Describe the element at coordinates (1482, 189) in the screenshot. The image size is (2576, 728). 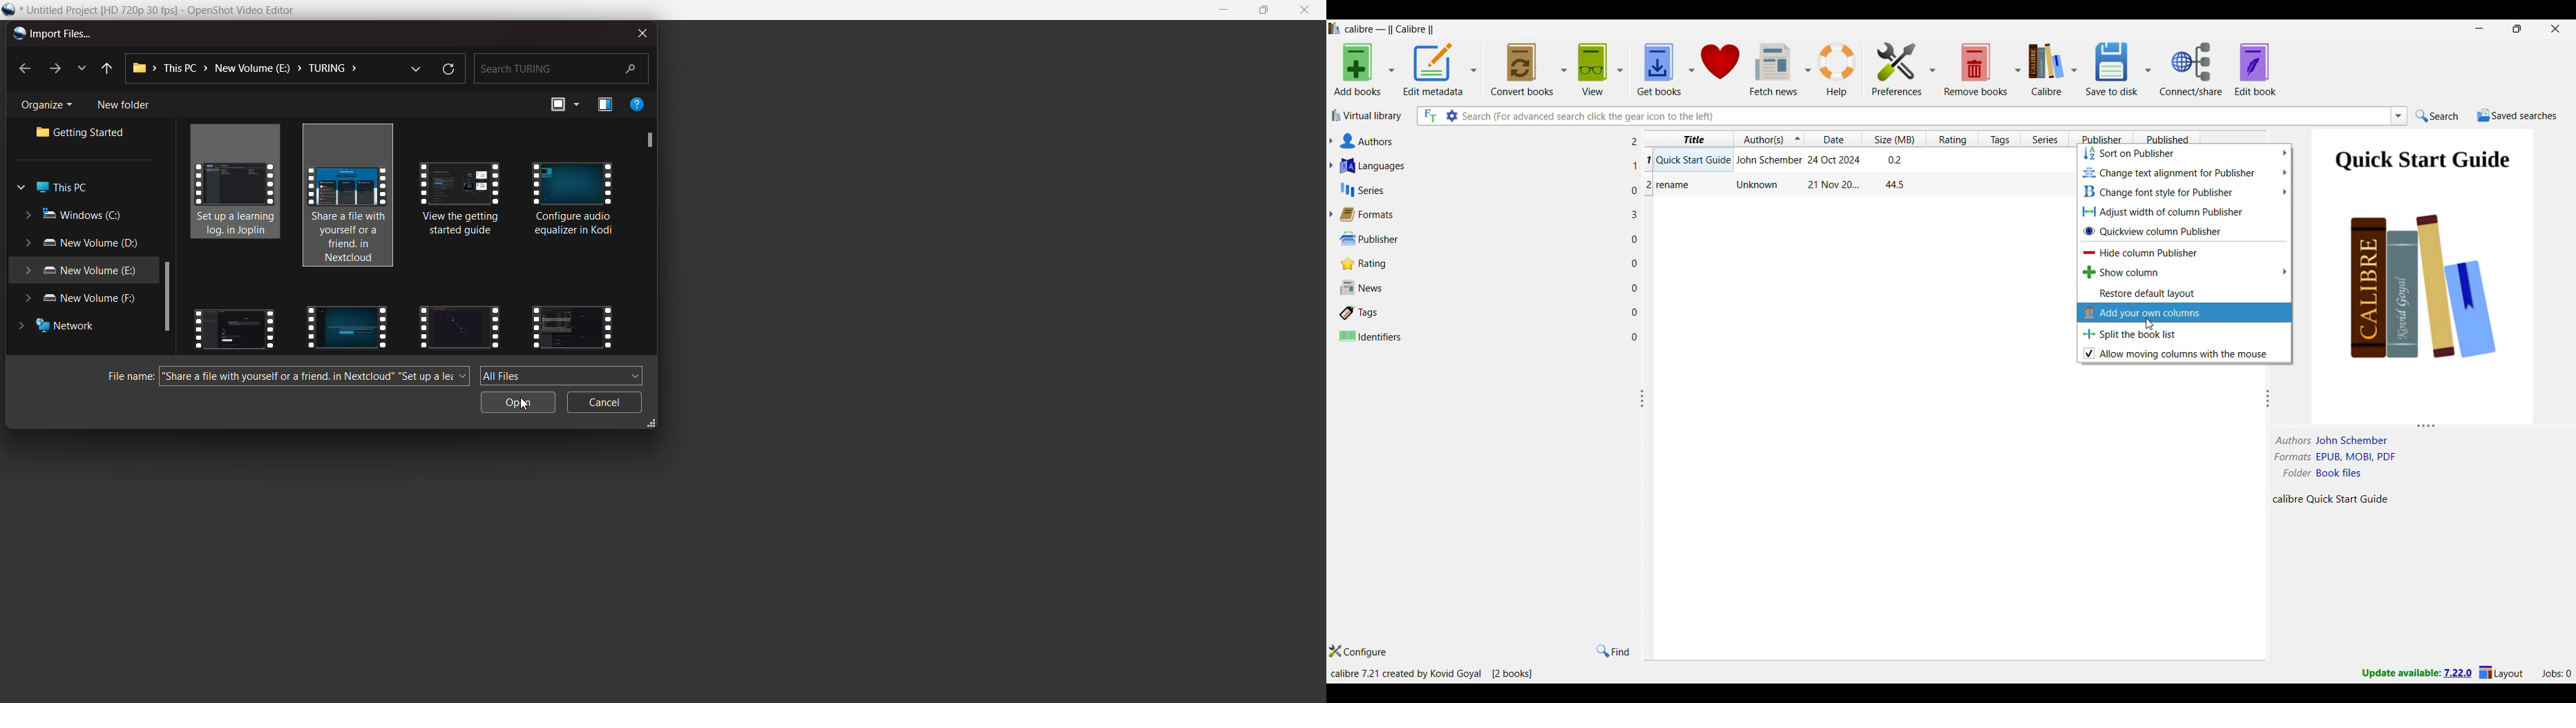
I see `Series` at that location.